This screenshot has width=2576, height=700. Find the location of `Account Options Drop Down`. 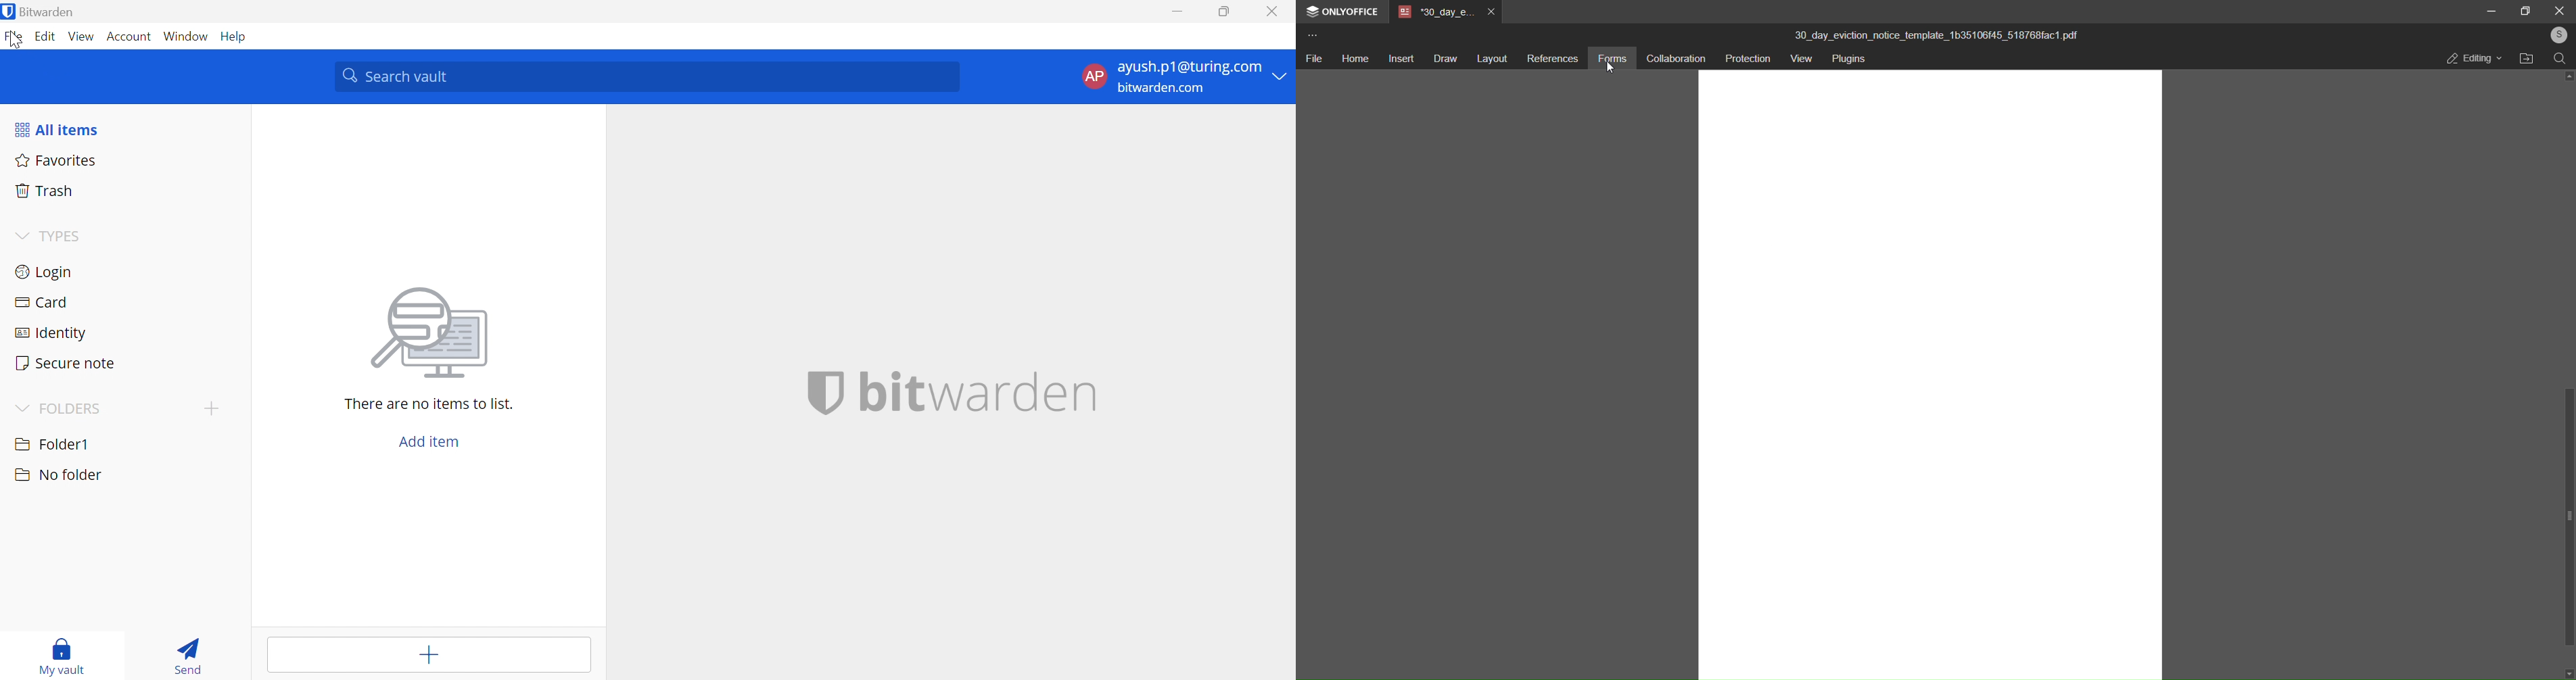

Account Options Drop Down is located at coordinates (1181, 78).